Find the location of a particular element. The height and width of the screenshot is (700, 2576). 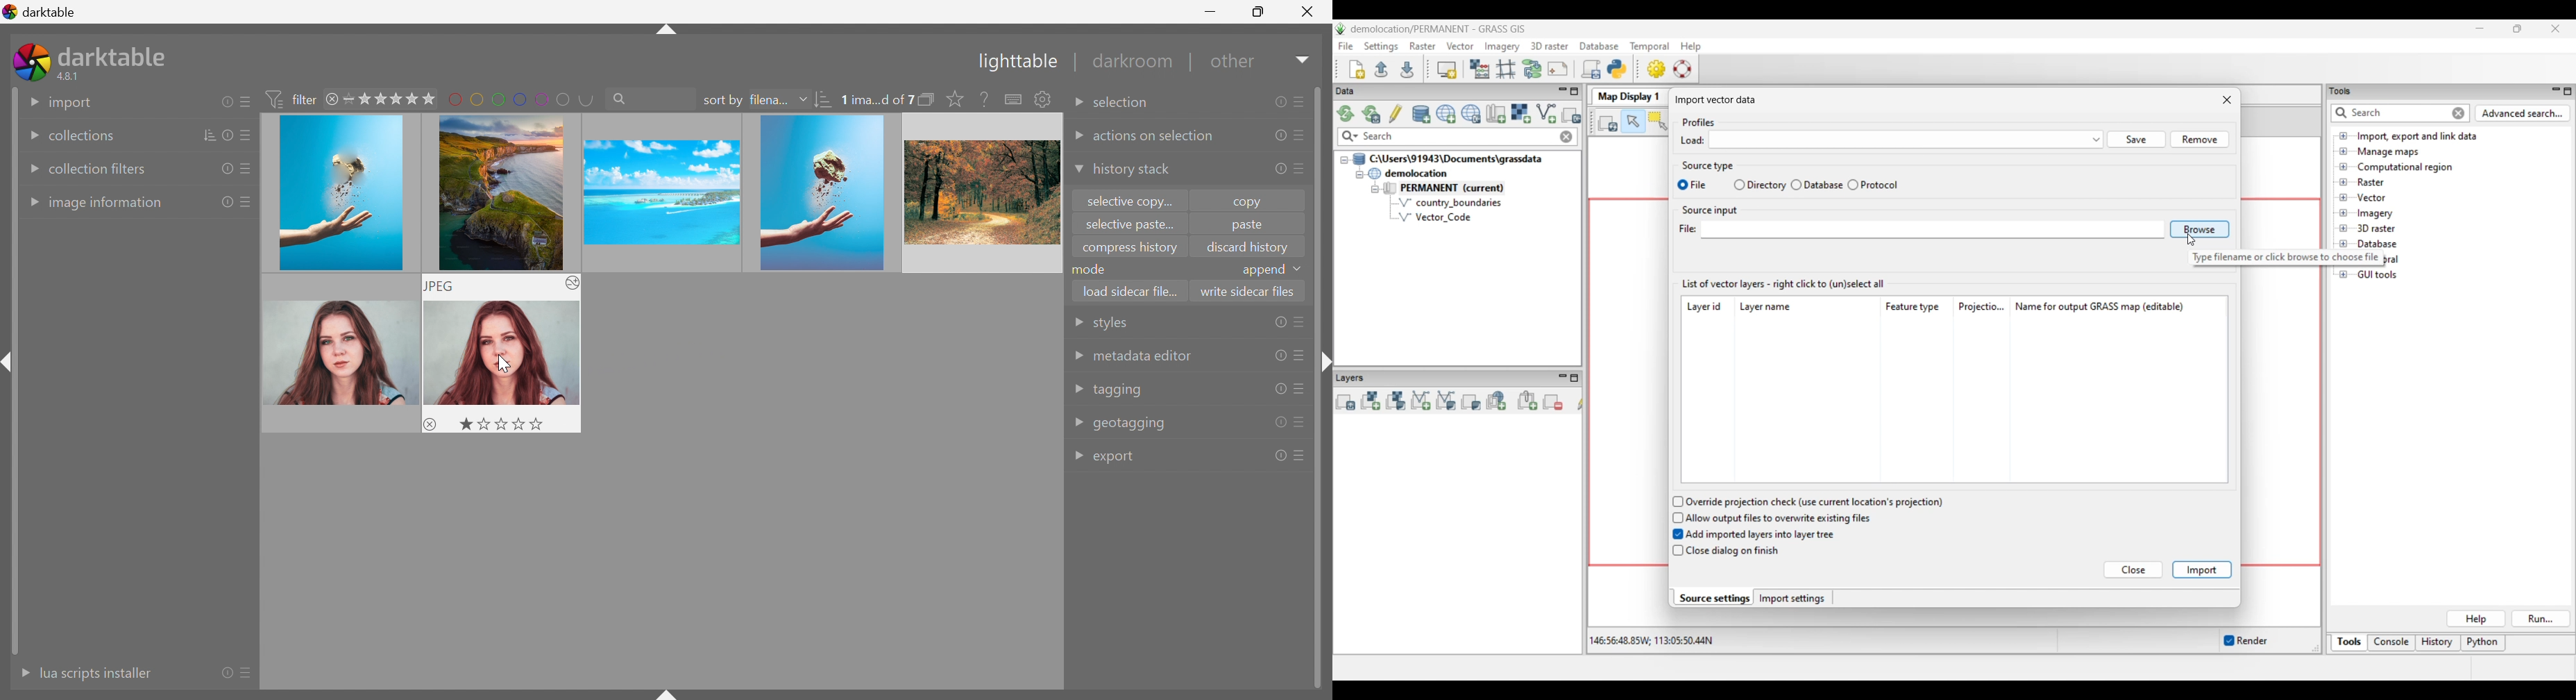

filter is located at coordinates (294, 99).